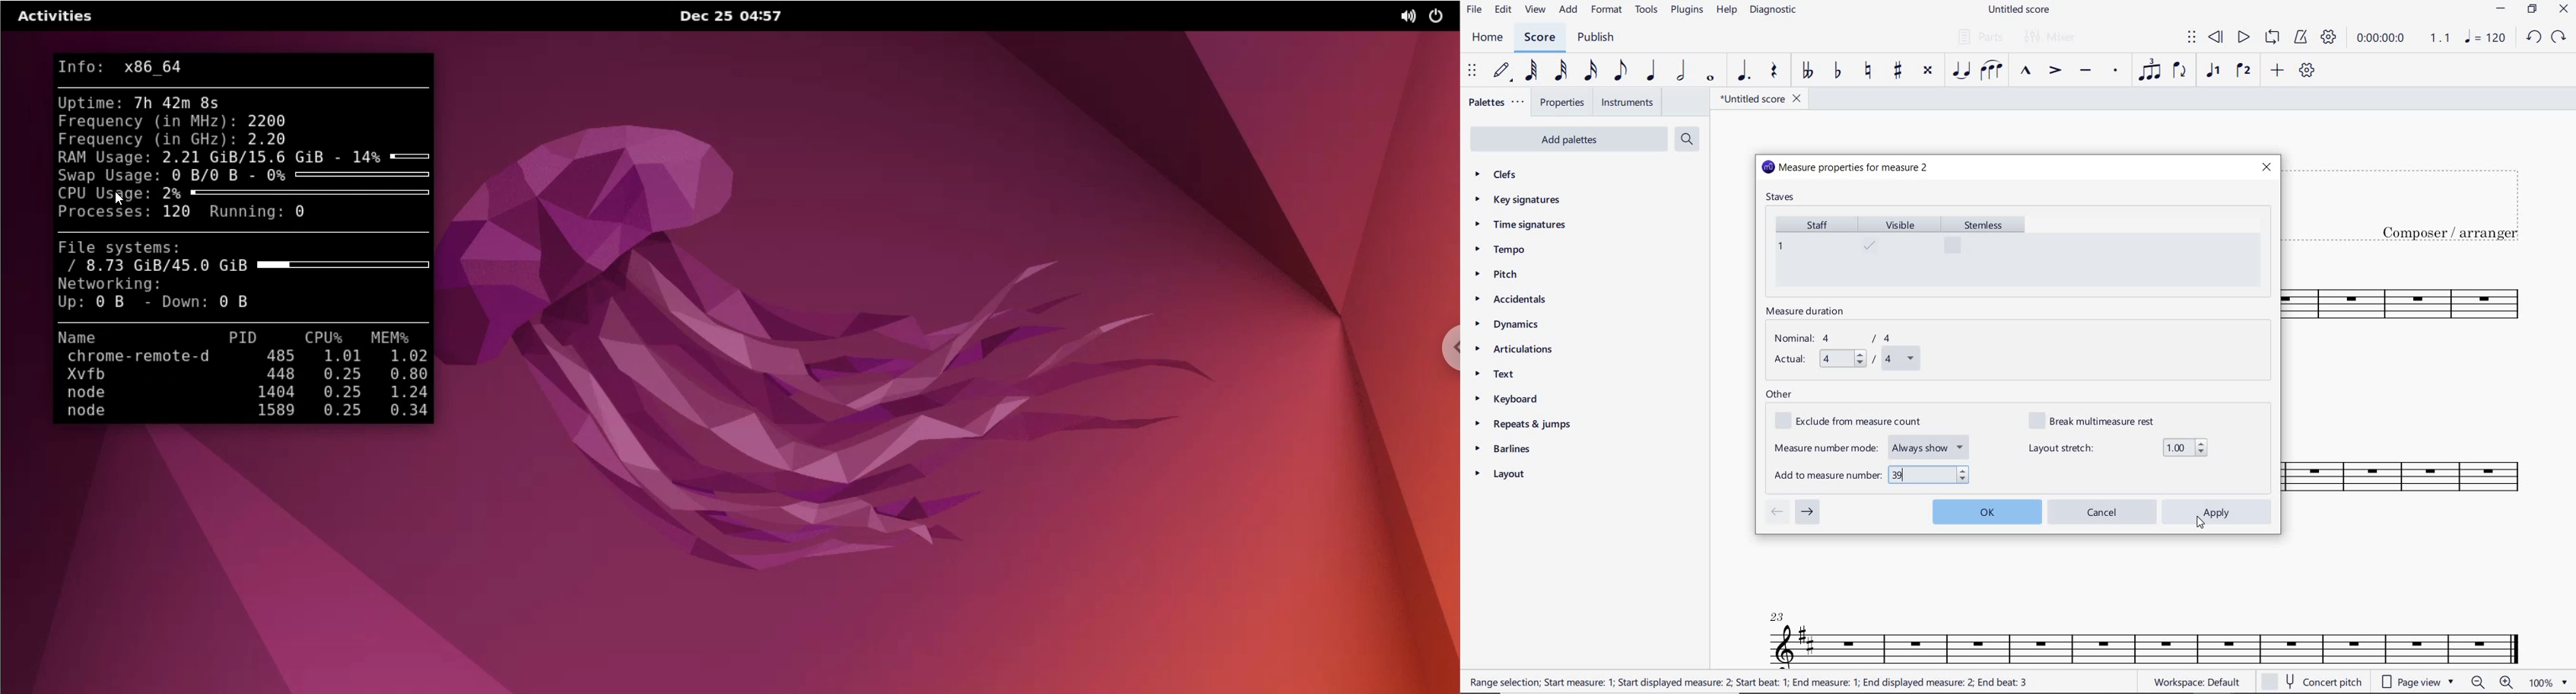 Image resolution: width=2576 pixels, height=700 pixels. I want to click on go to previous measure, so click(1777, 513).